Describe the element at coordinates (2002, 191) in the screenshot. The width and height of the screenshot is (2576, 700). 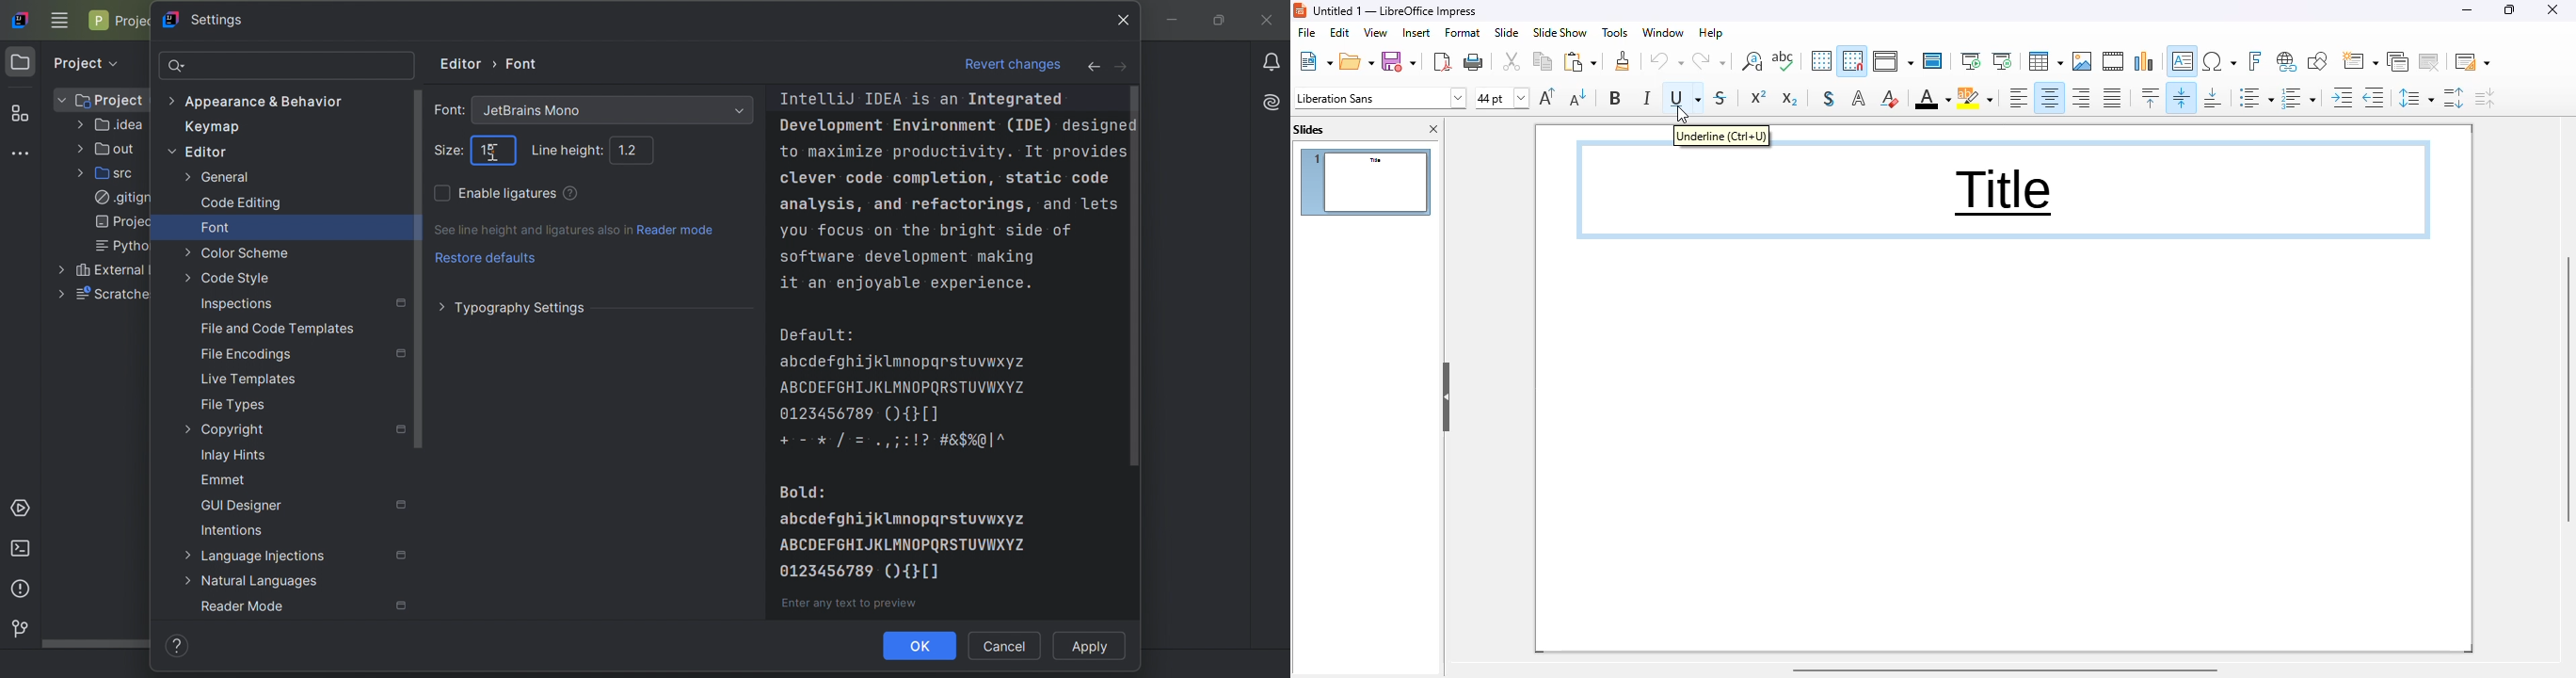
I see `text underlined in content box` at that location.